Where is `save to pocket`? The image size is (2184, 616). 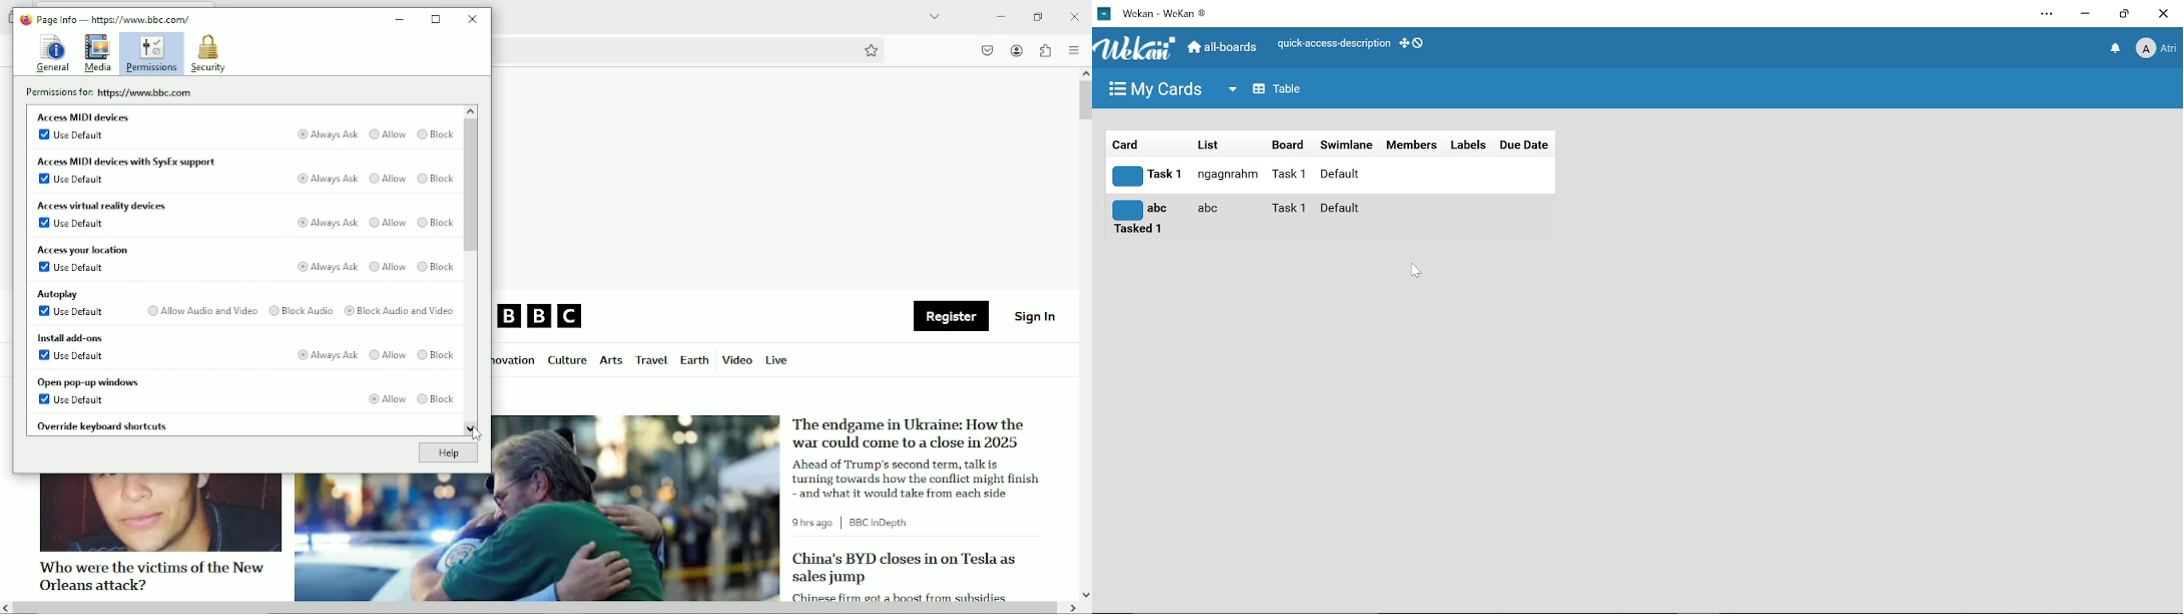 save to pocket is located at coordinates (986, 50).